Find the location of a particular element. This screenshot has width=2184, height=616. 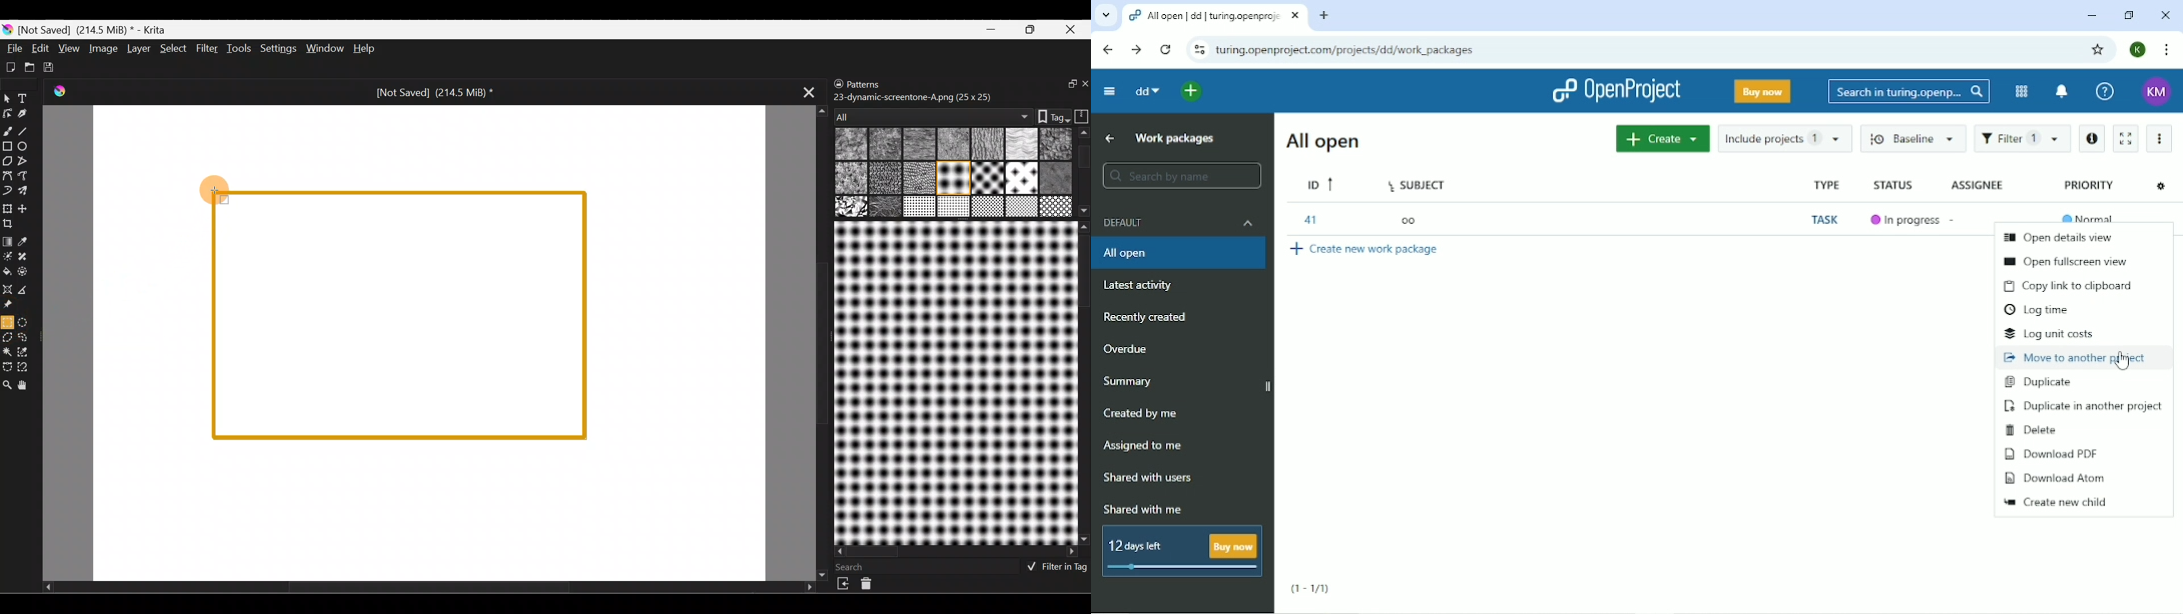

Recently created is located at coordinates (1148, 316).